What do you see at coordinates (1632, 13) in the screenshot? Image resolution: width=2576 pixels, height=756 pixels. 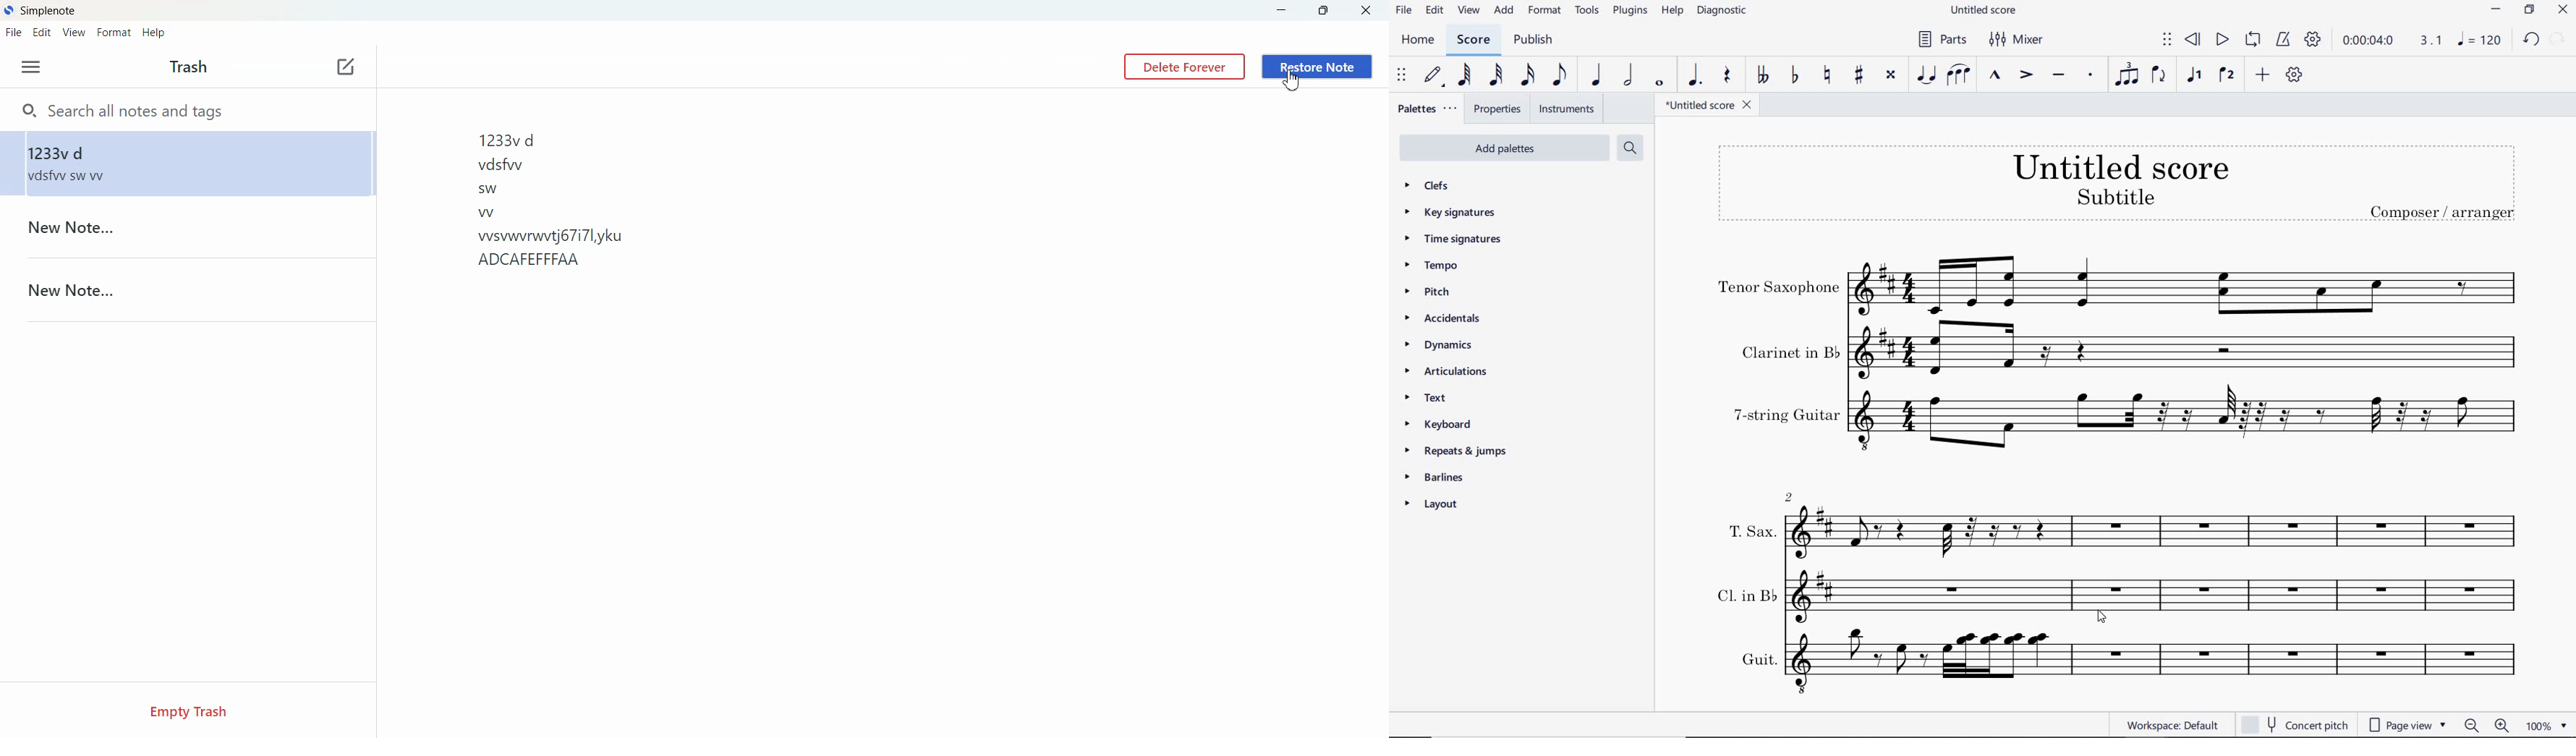 I see `PLUGINS` at bounding box center [1632, 13].